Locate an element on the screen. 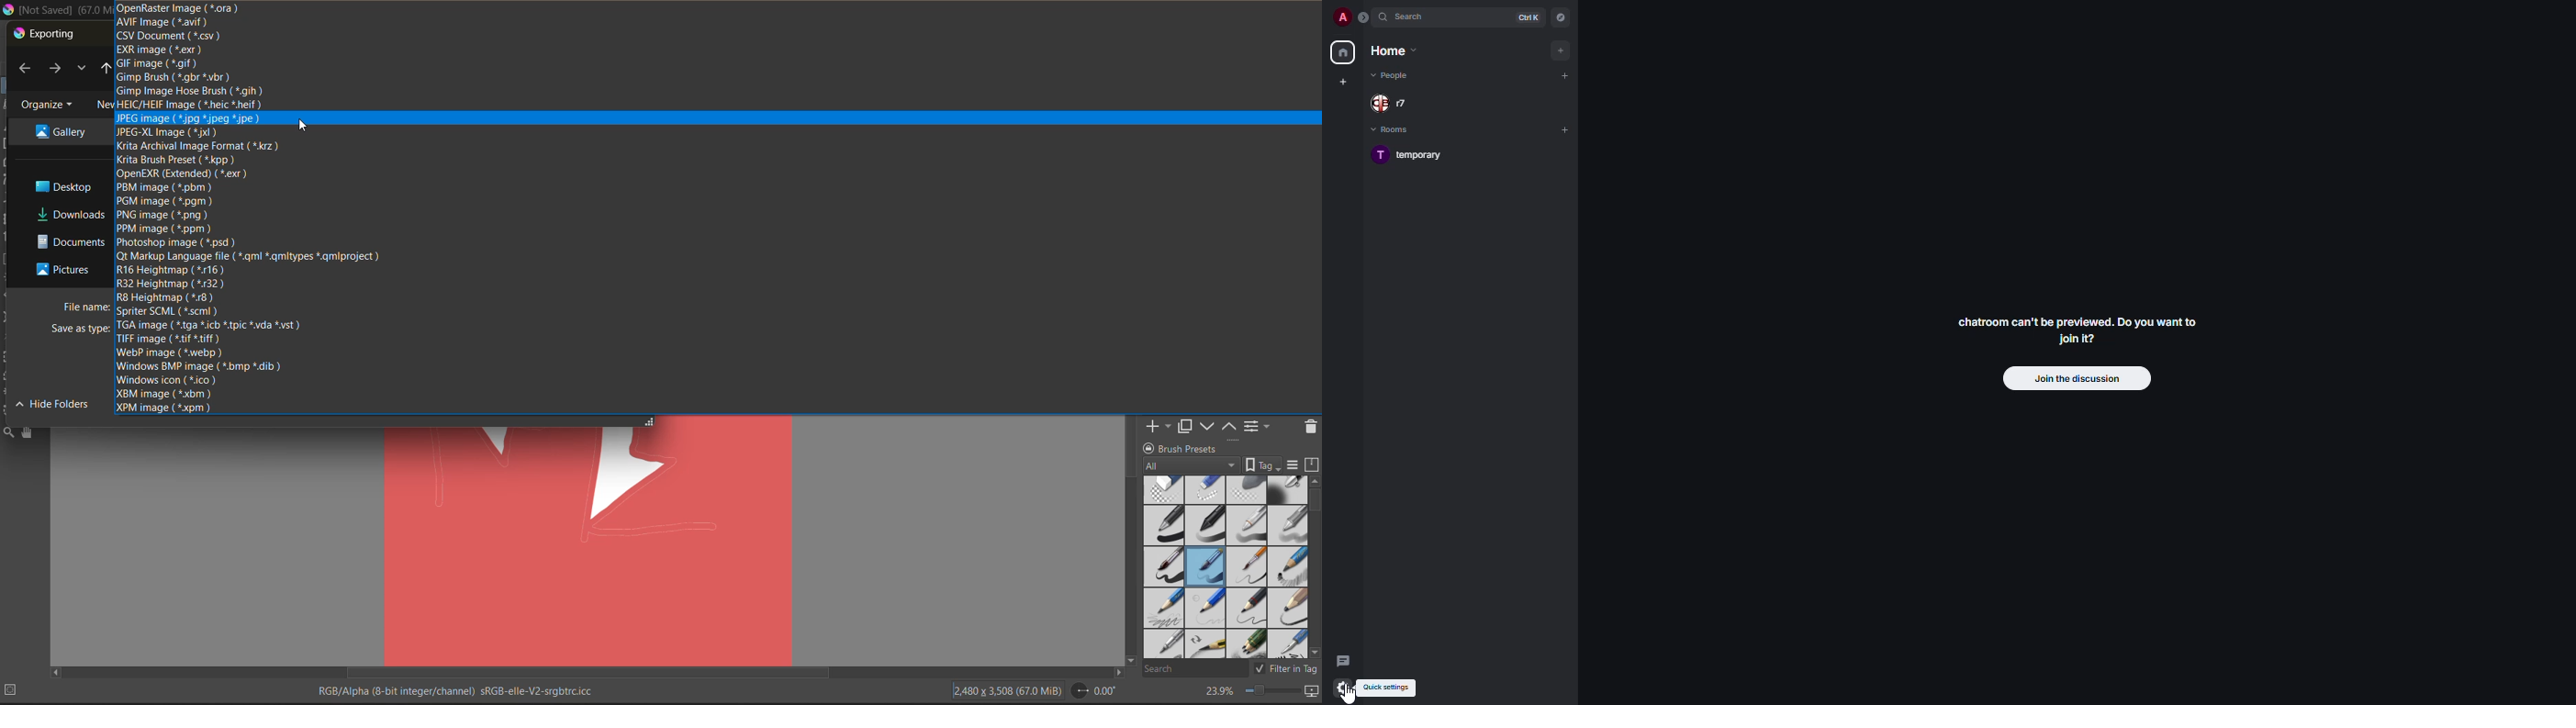  people is located at coordinates (1393, 76).